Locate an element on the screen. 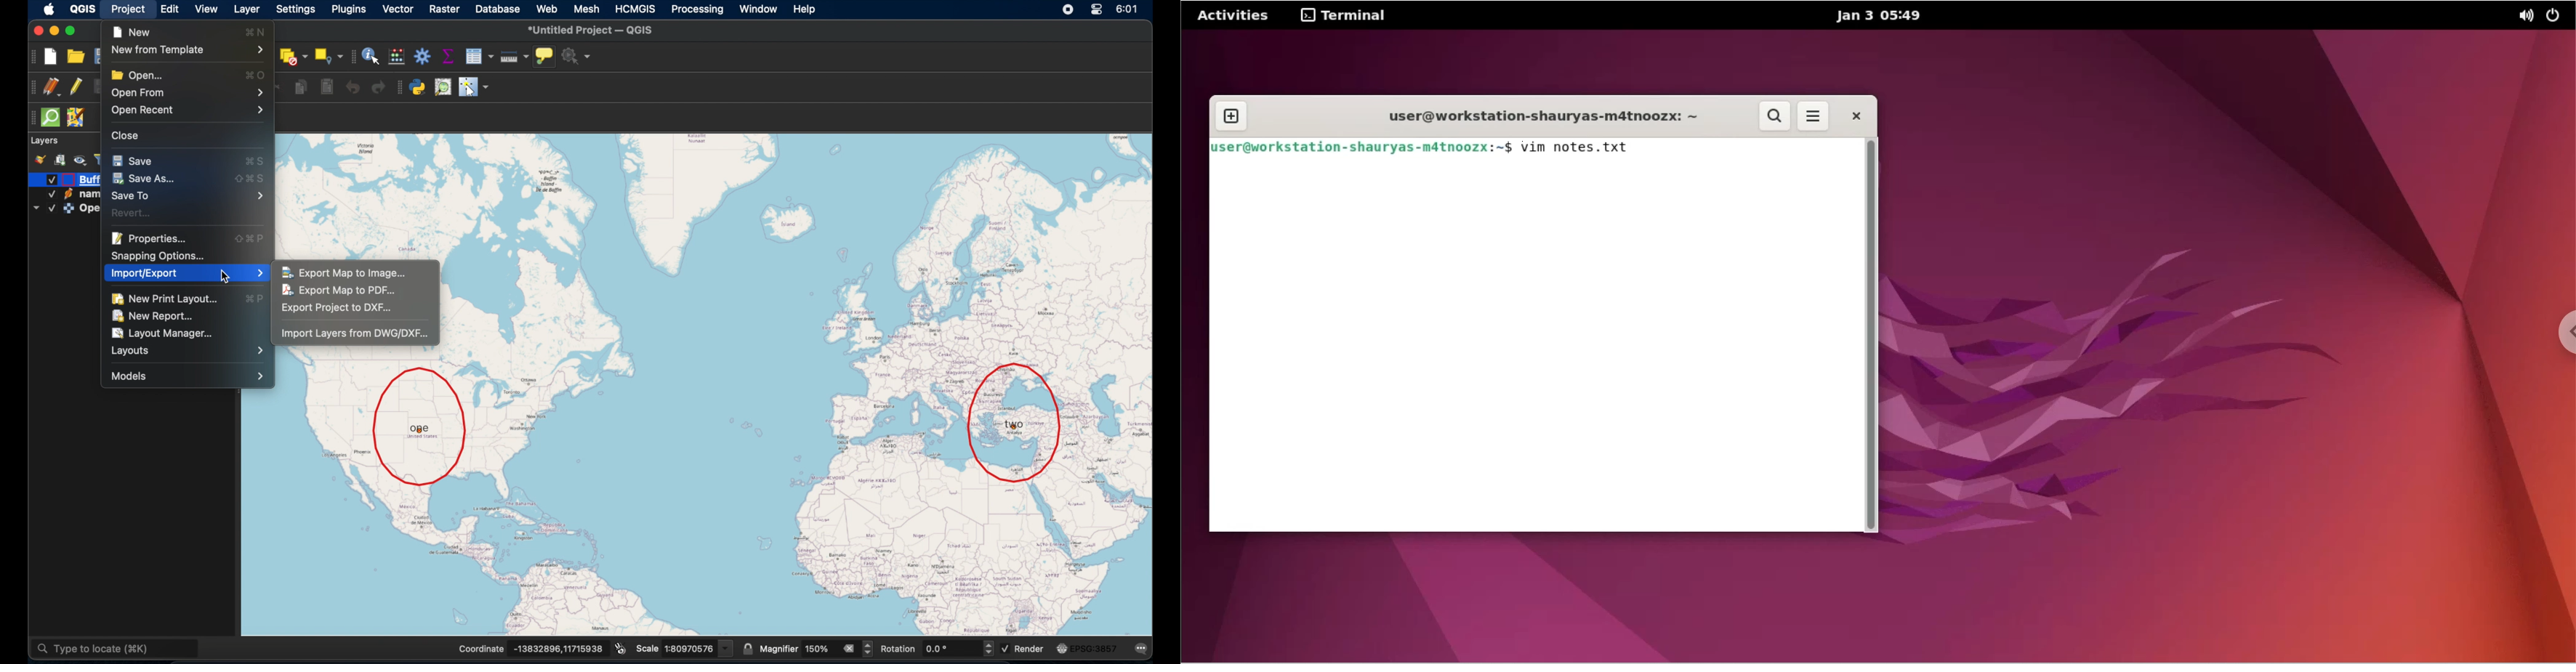 This screenshot has height=672, width=2576. layer is located at coordinates (246, 9).